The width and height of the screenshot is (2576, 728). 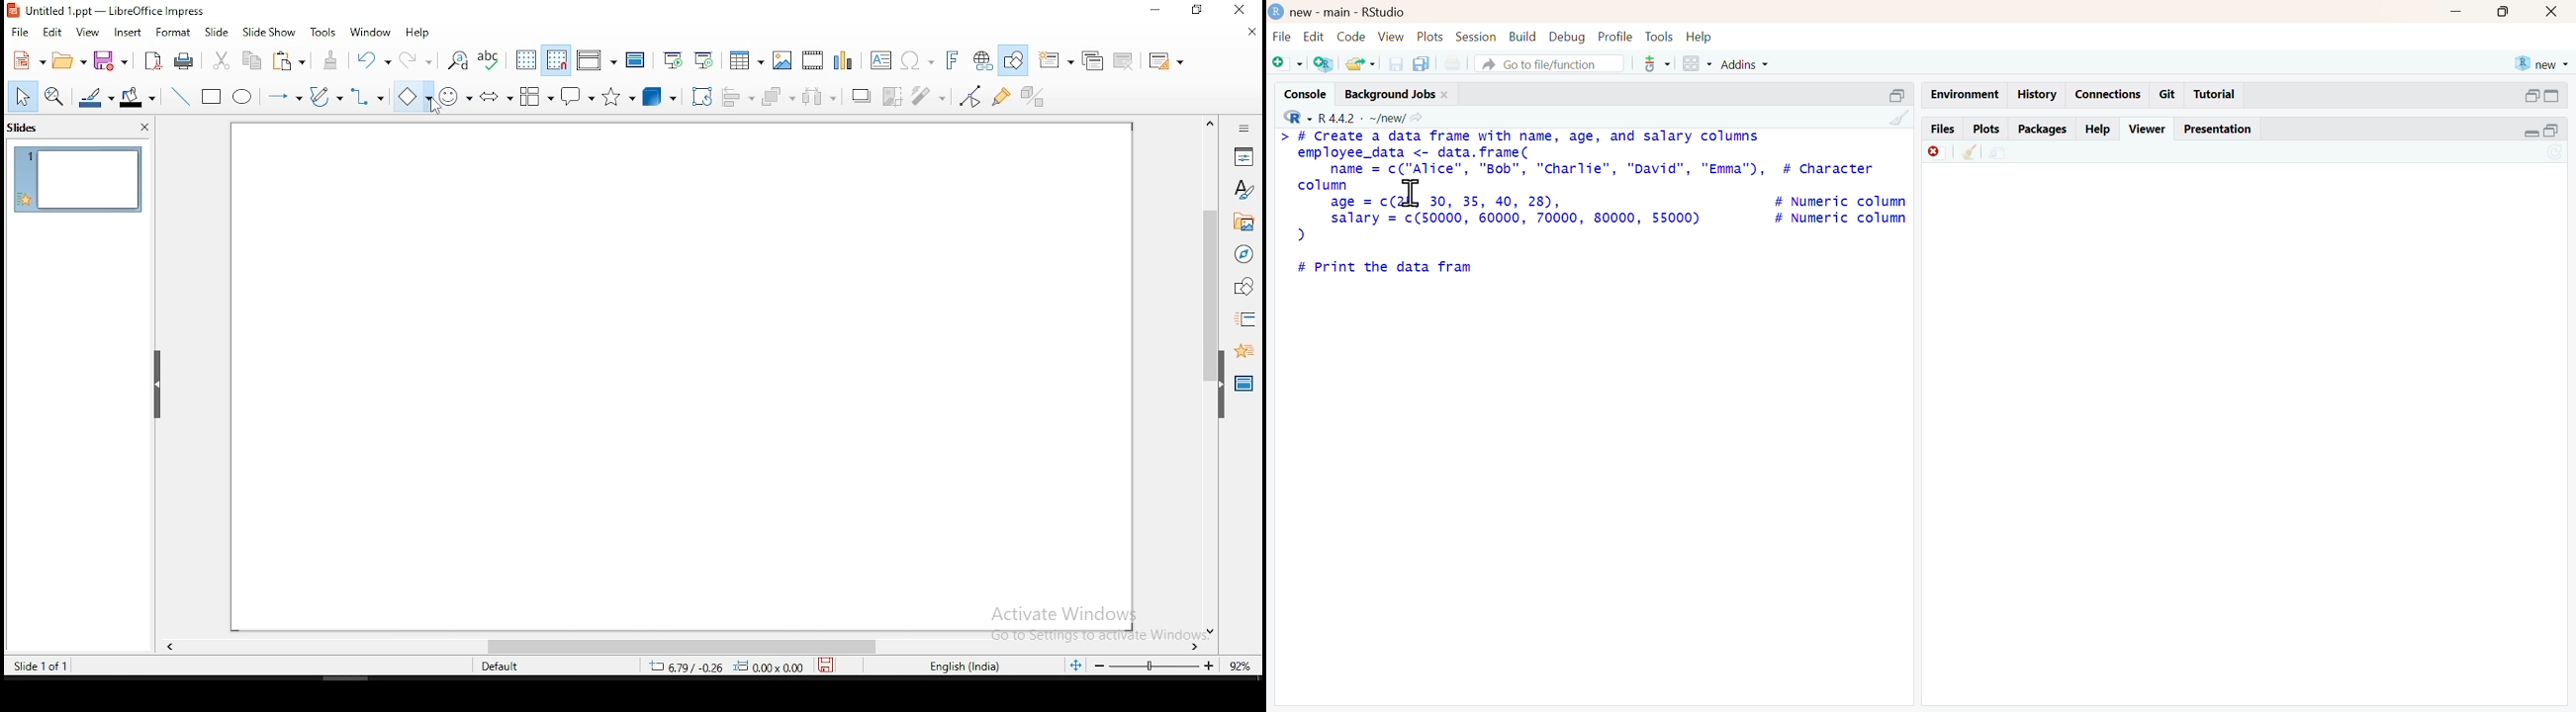 What do you see at coordinates (1347, 12) in the screenshot?
I see `D new - main - RStudio` at bounding box center [1347, 12].